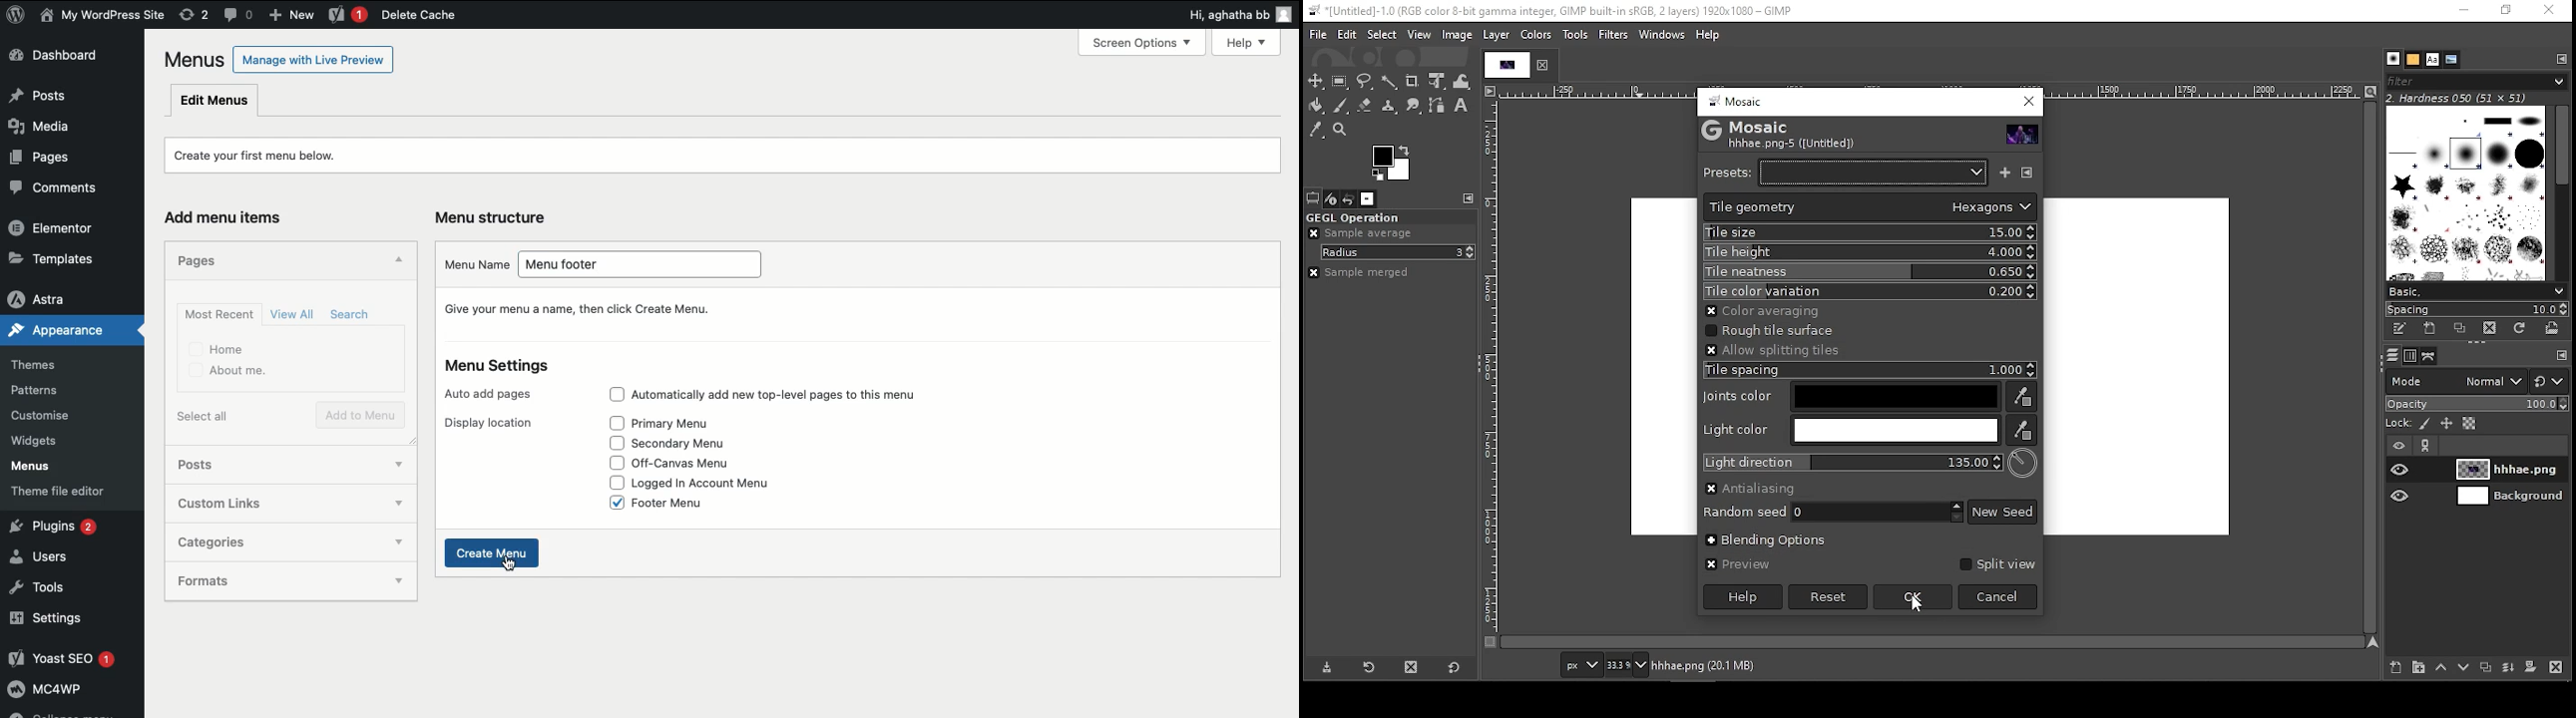 Image resolution: width=2576 pixels, height=728 pixels. Describe the element at coordinates (1518, 65) in the screenshot. I see `project tab` at that location.